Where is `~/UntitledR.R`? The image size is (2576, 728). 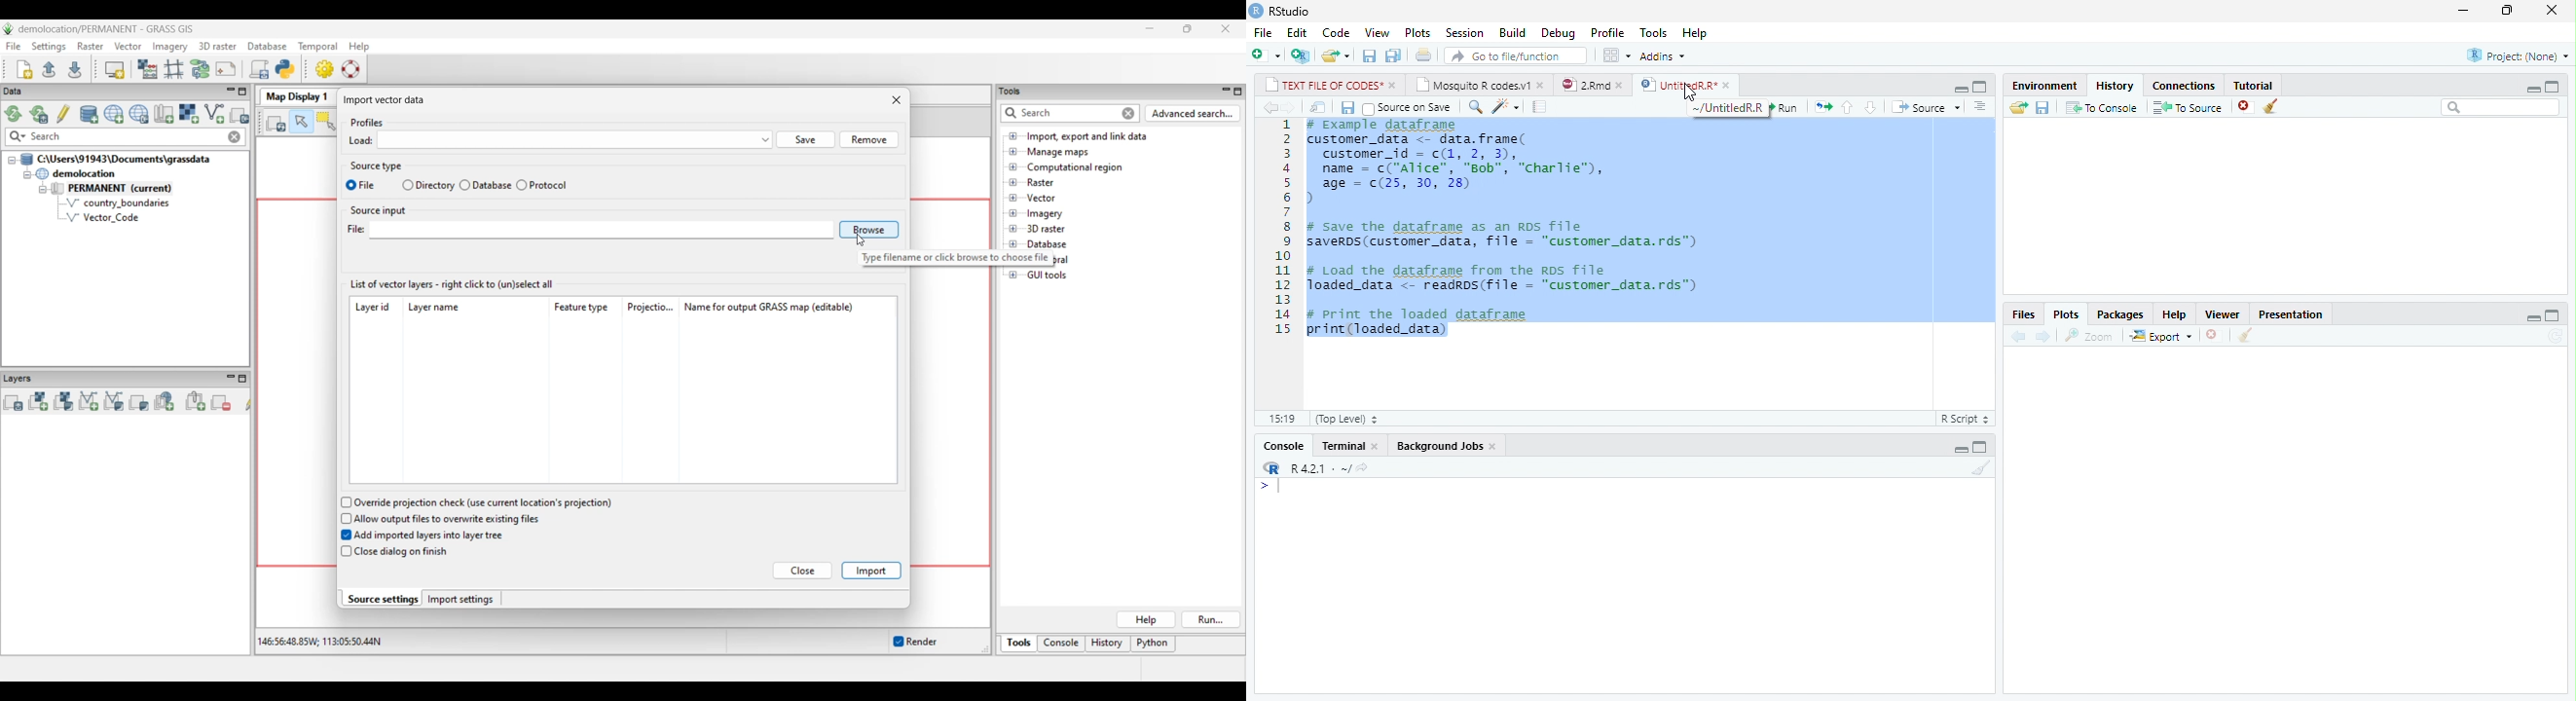 ~/UntitledR.R is located at coordinates (1730, 108).